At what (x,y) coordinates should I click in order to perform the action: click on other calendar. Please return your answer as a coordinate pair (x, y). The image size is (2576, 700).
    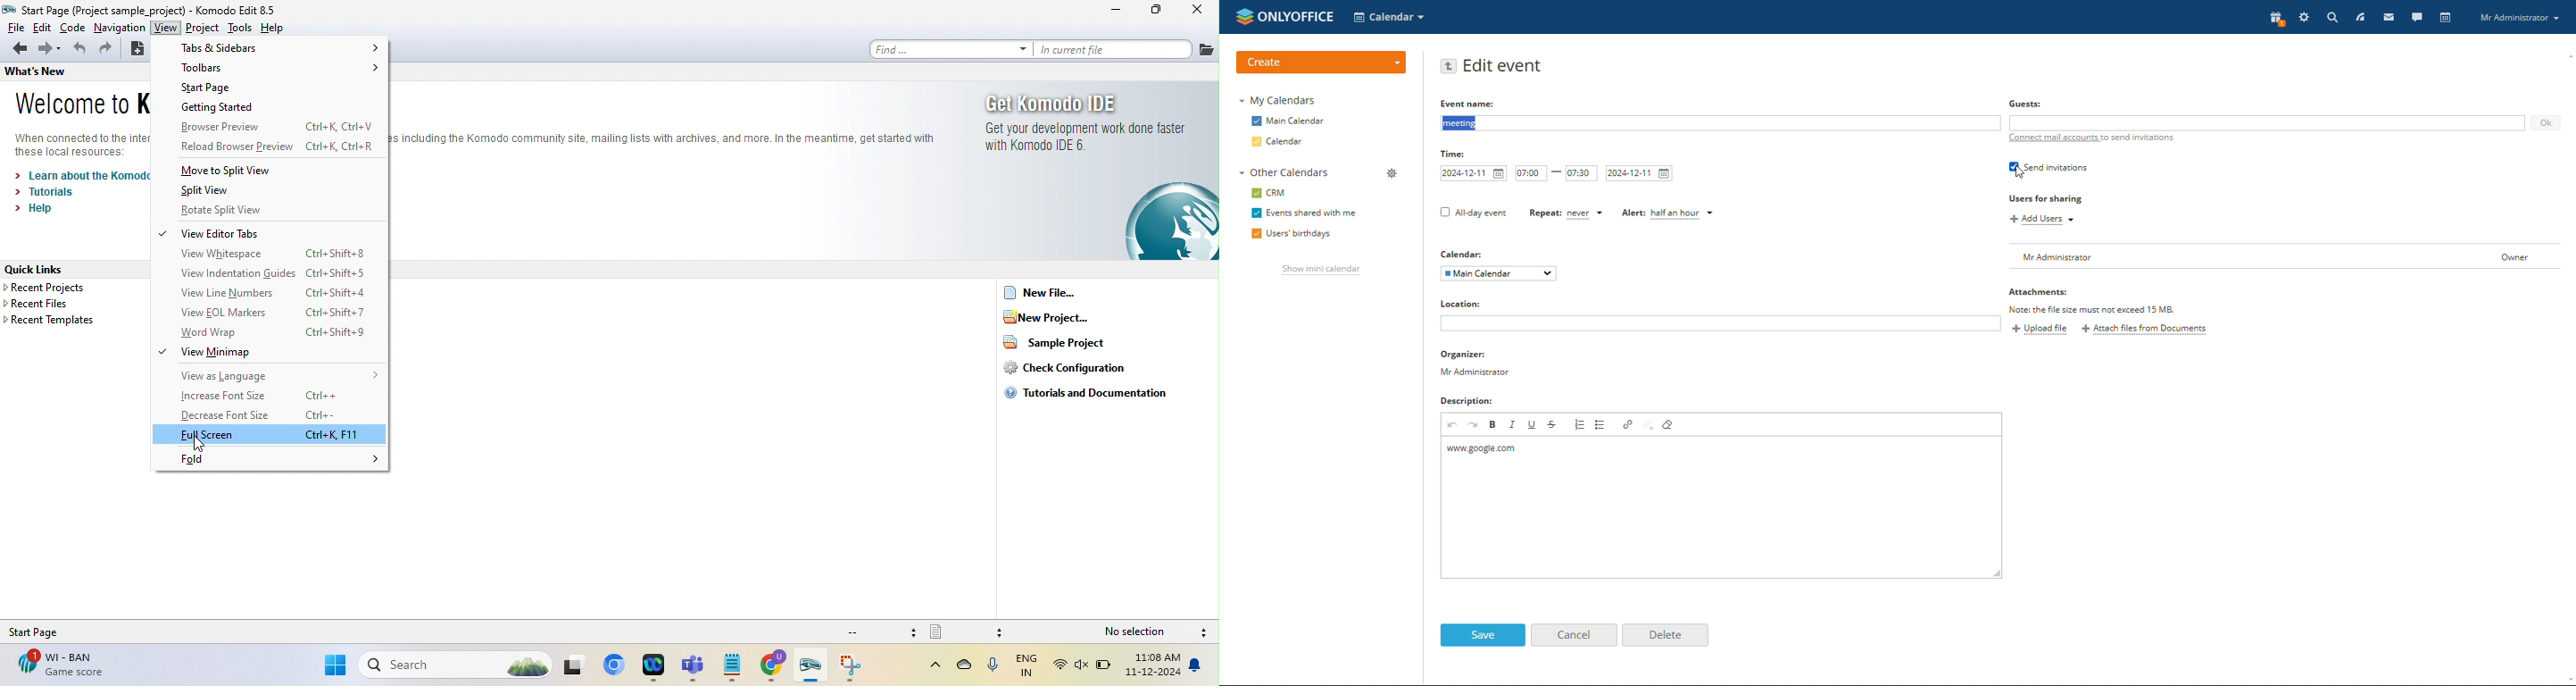
    Looking at the image, I should click on (1284, 172).